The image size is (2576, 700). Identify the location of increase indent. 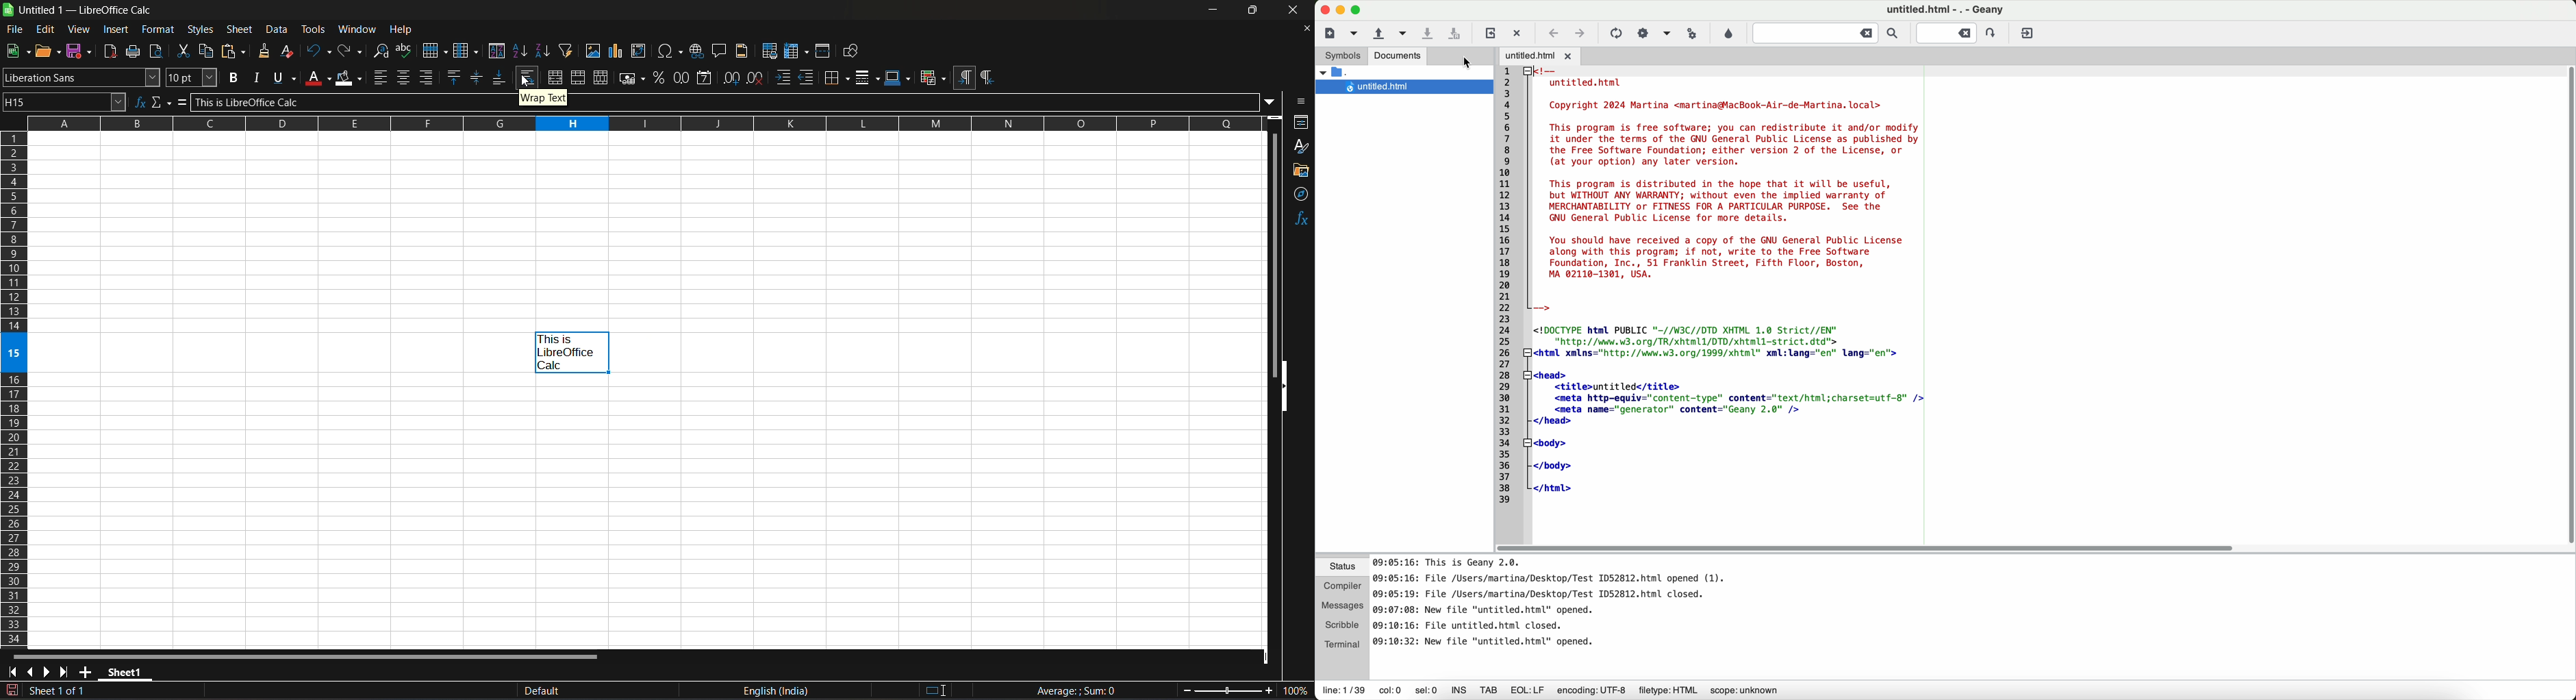
(783, 77).